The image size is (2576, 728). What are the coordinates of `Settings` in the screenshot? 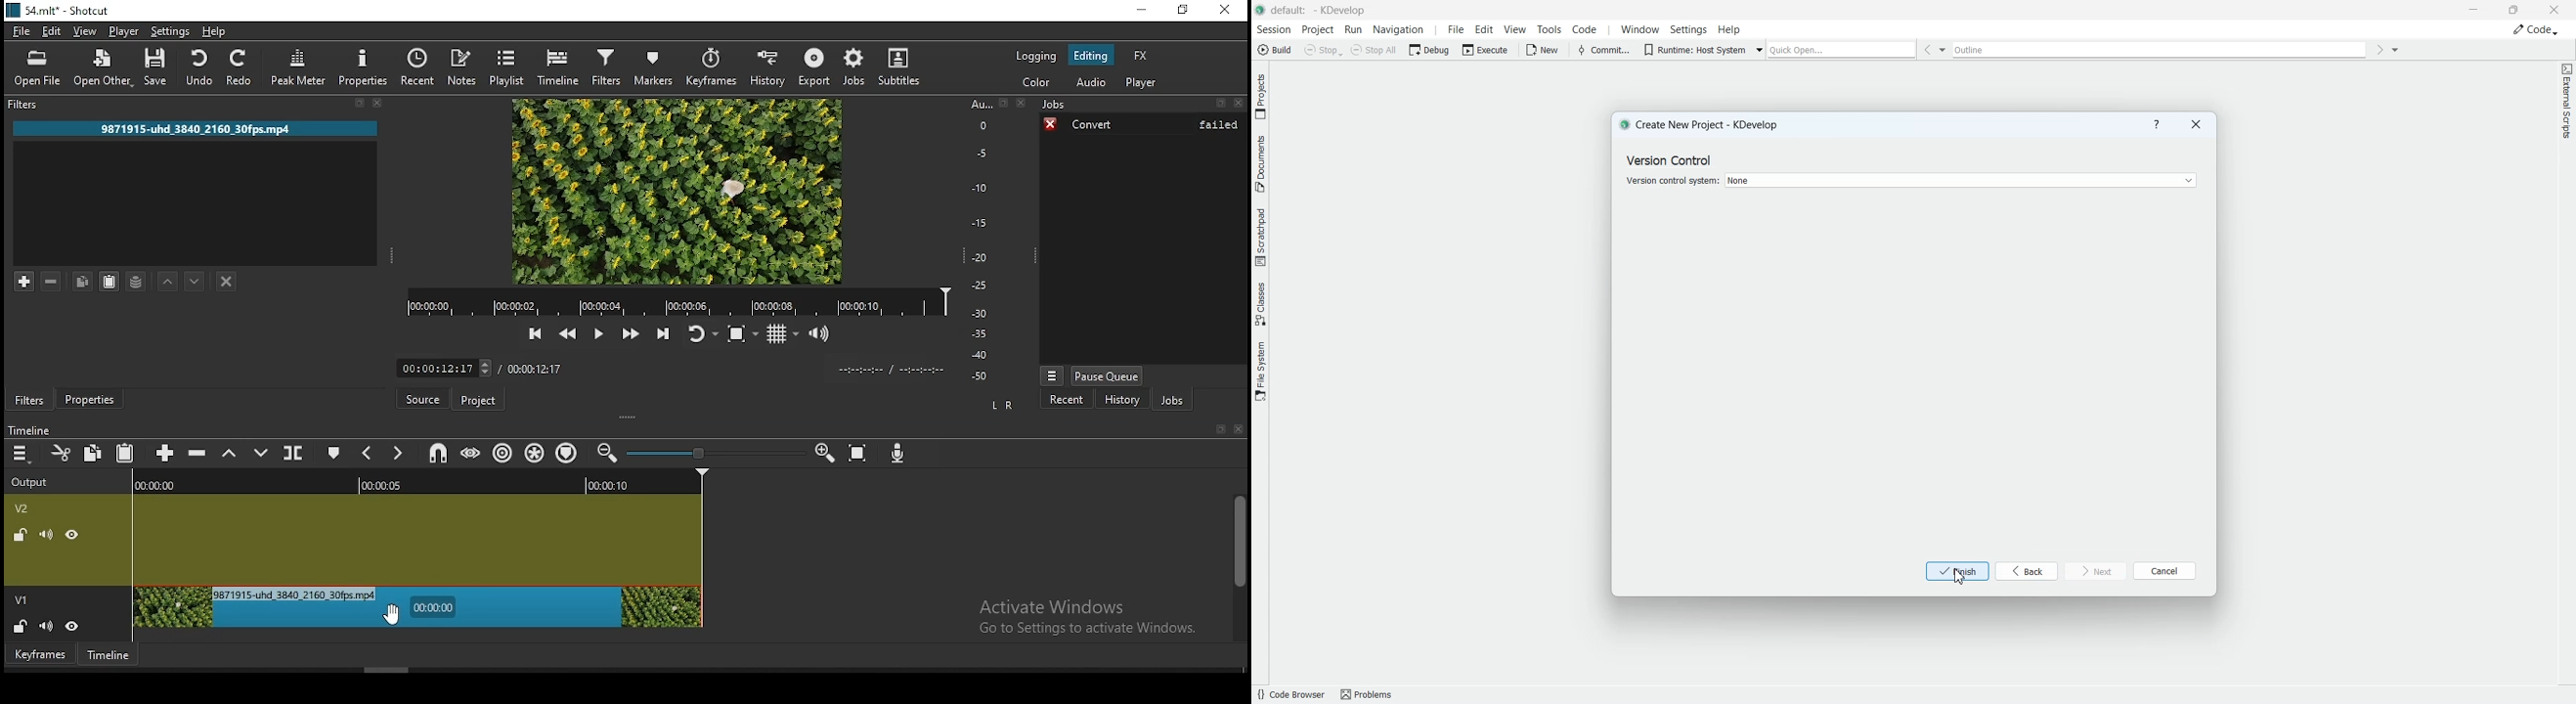 It's located at (1689, 29).